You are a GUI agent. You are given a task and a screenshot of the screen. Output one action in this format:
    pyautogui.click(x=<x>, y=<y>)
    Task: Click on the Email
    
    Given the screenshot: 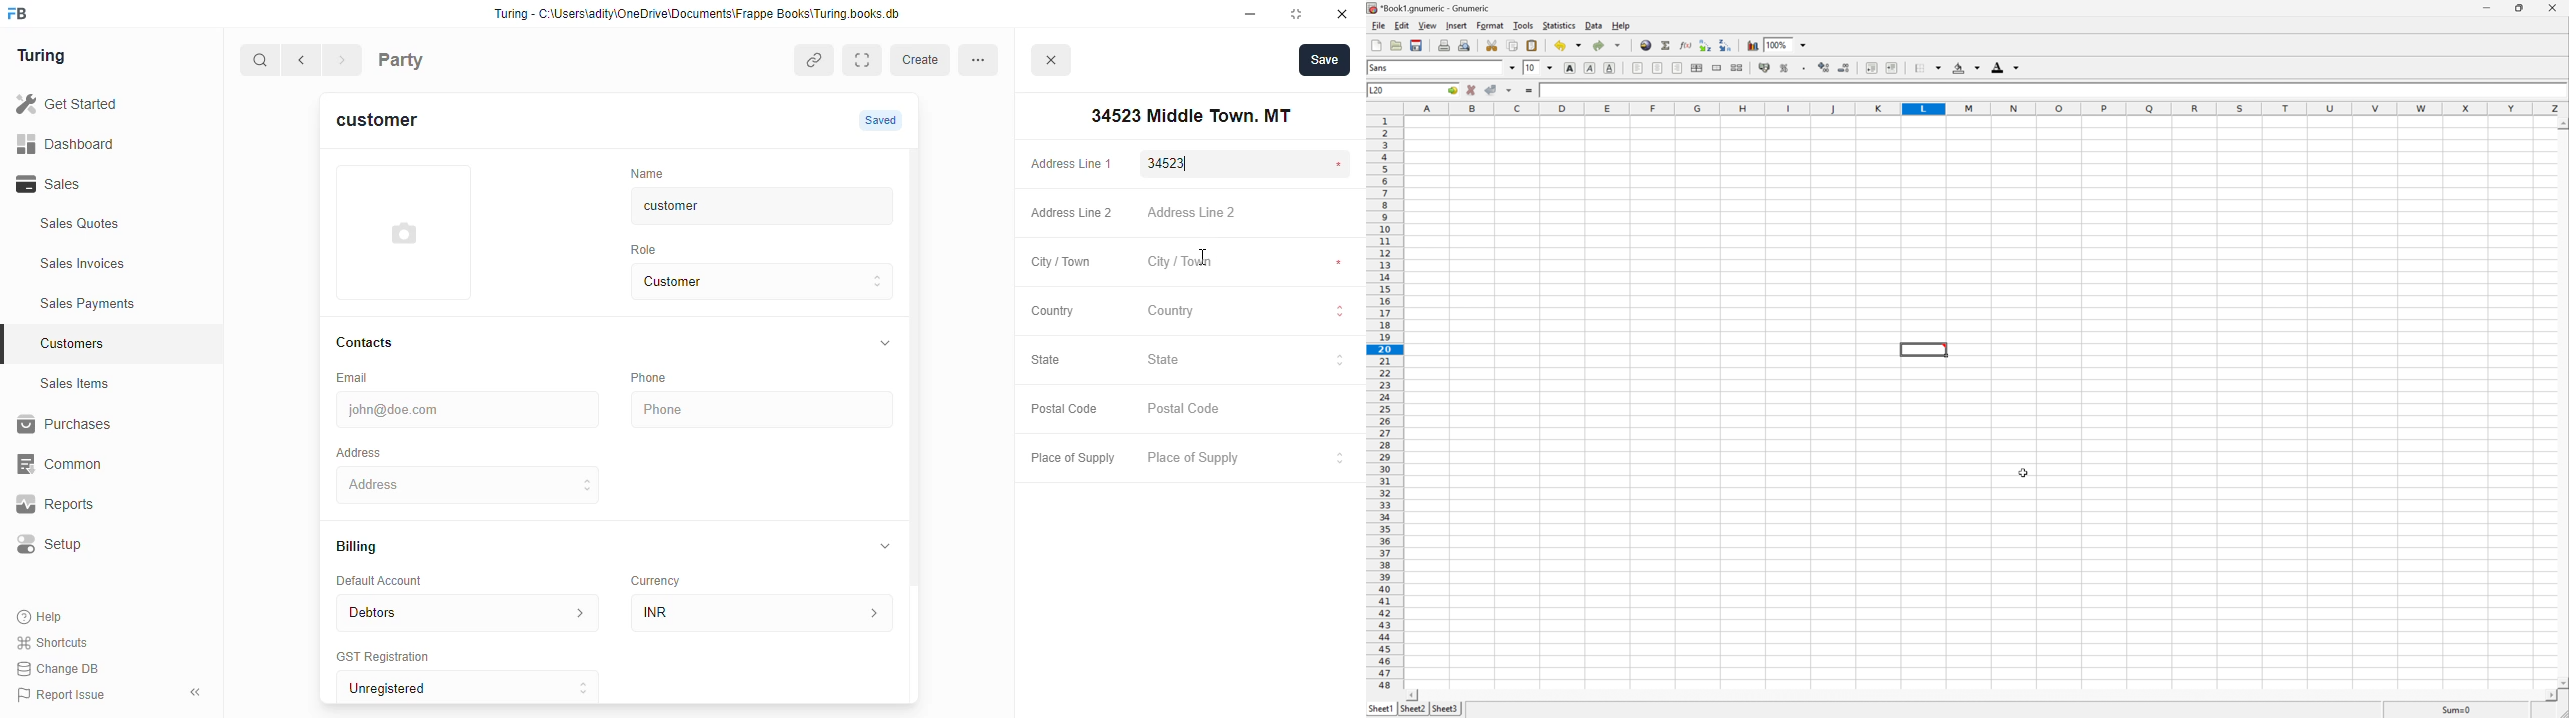 What is the action you would take?
    pyautogui.click(x=356, y=376)
    